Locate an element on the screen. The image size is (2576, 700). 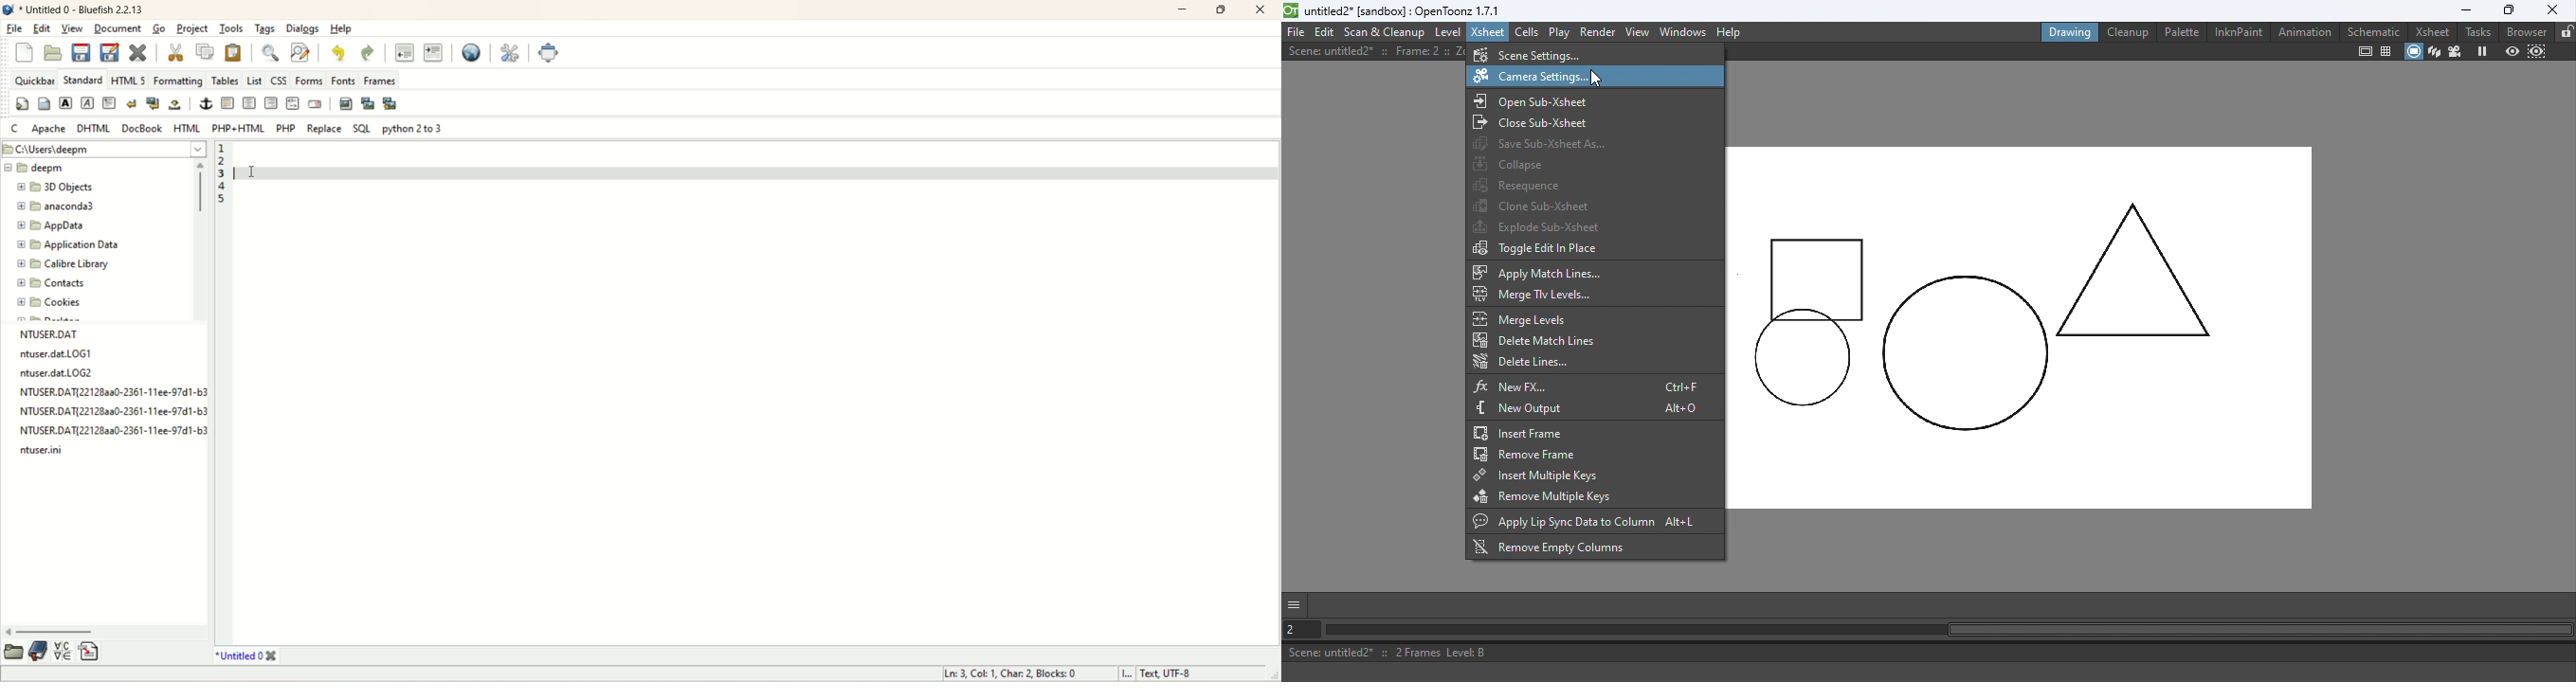
break and clean is located at coordinates (154, 105).